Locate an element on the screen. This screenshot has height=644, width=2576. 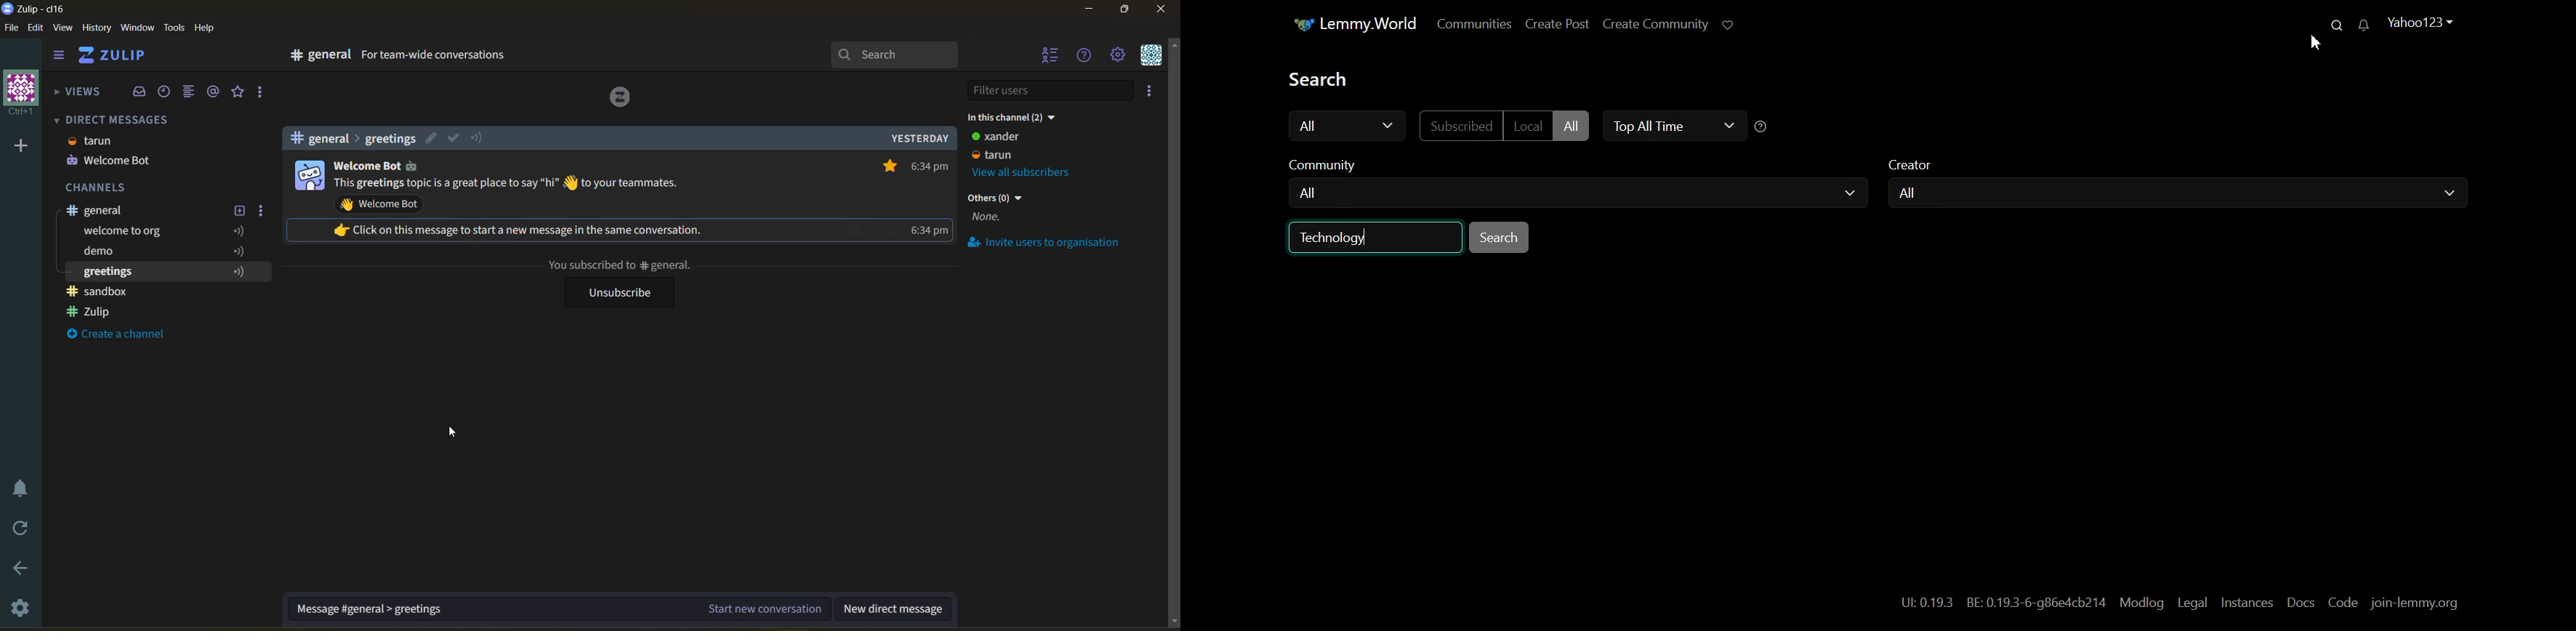
search is located at coordinates (895, 55).